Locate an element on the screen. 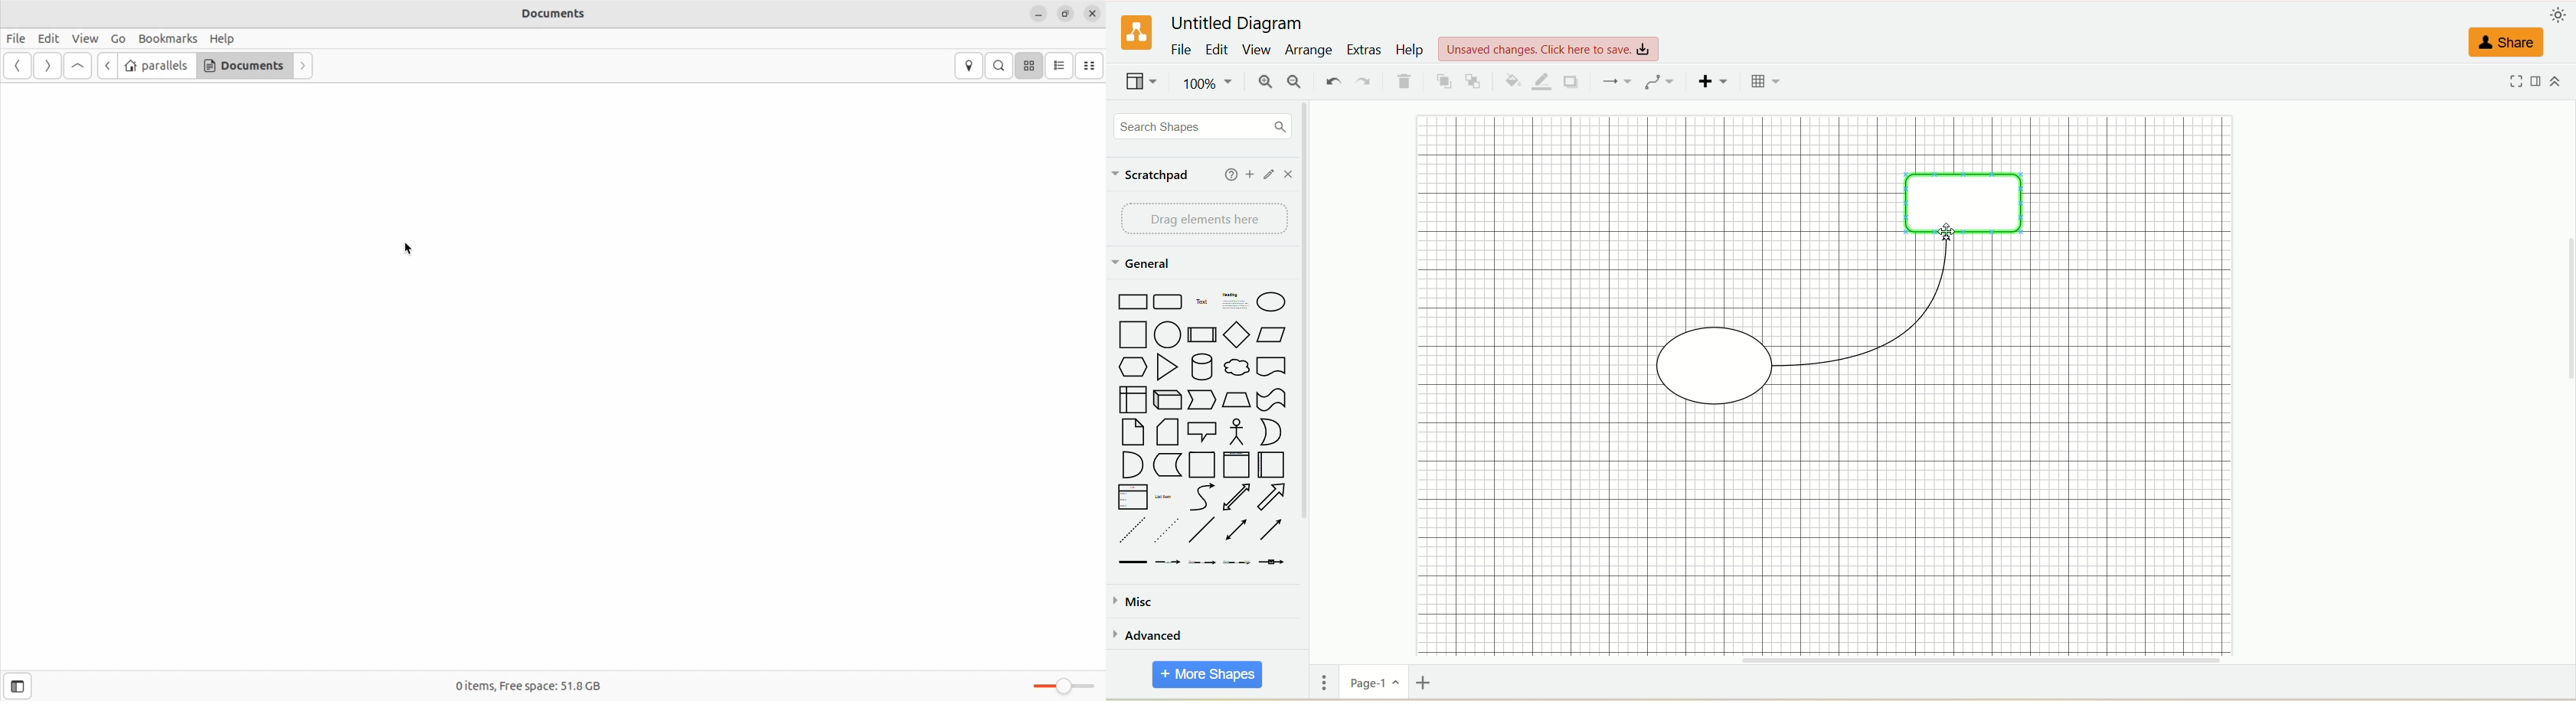 The height and width of the screenshot is (728, 2576). page-1 is located at coordinates (1371, 682).